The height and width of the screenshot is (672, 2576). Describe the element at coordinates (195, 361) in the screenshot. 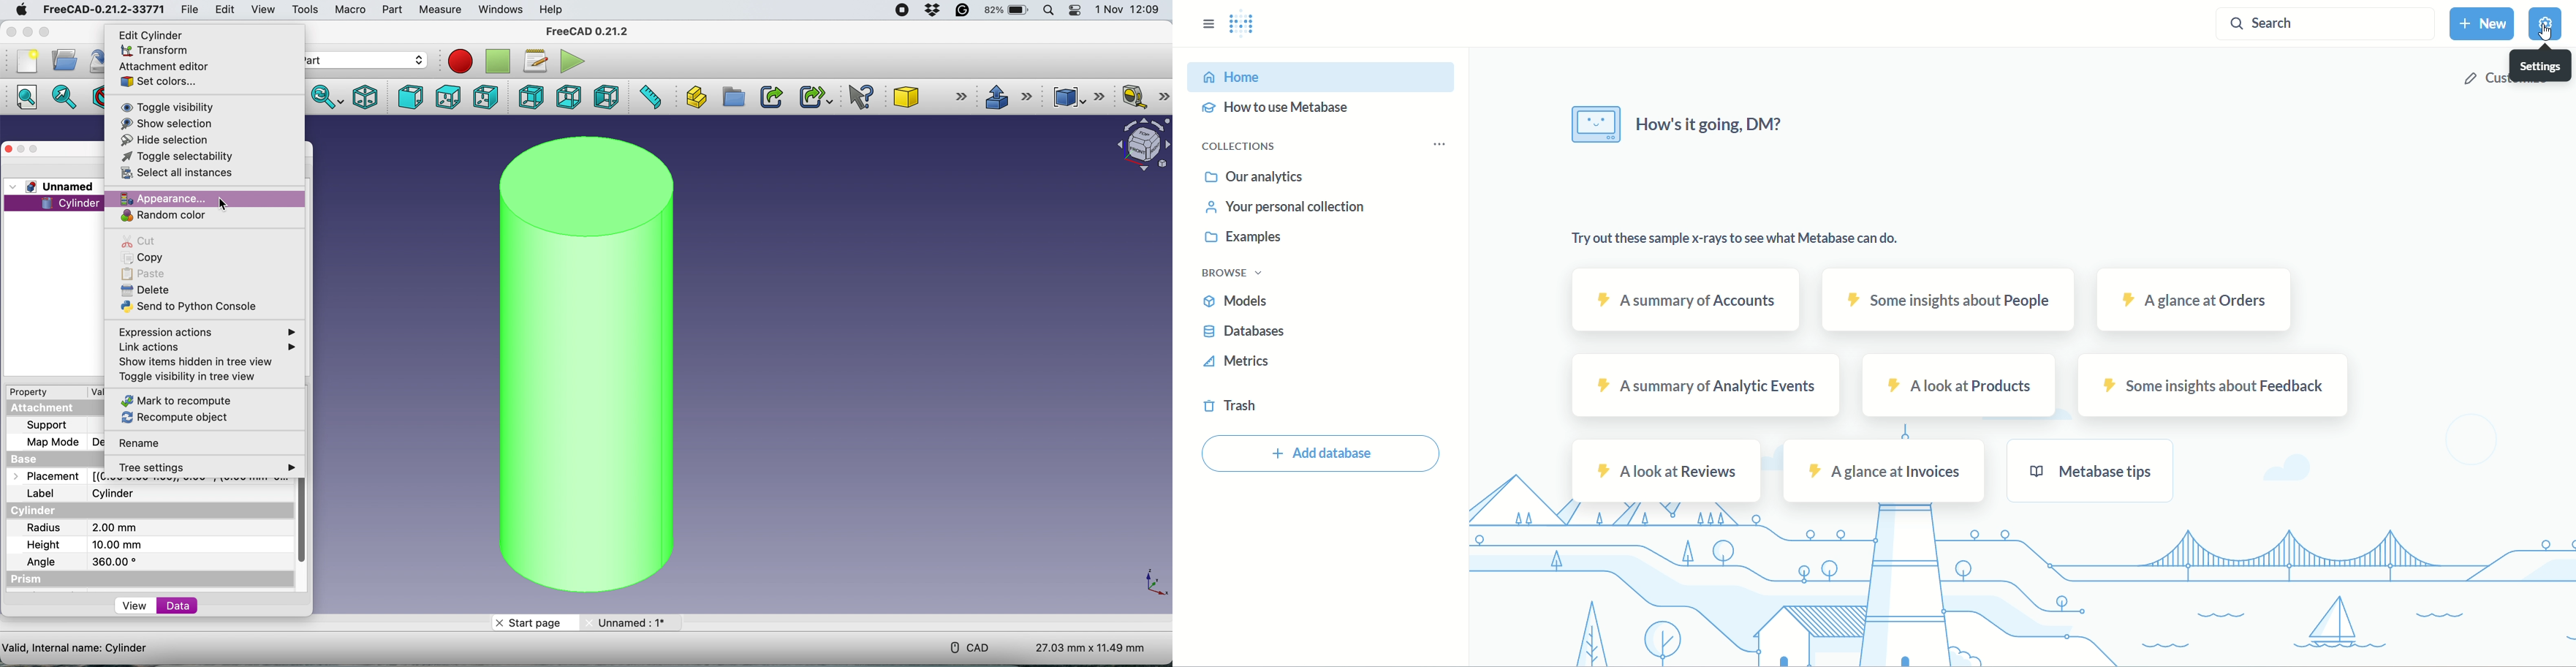

I see `show items hidden in tree view` at that location.